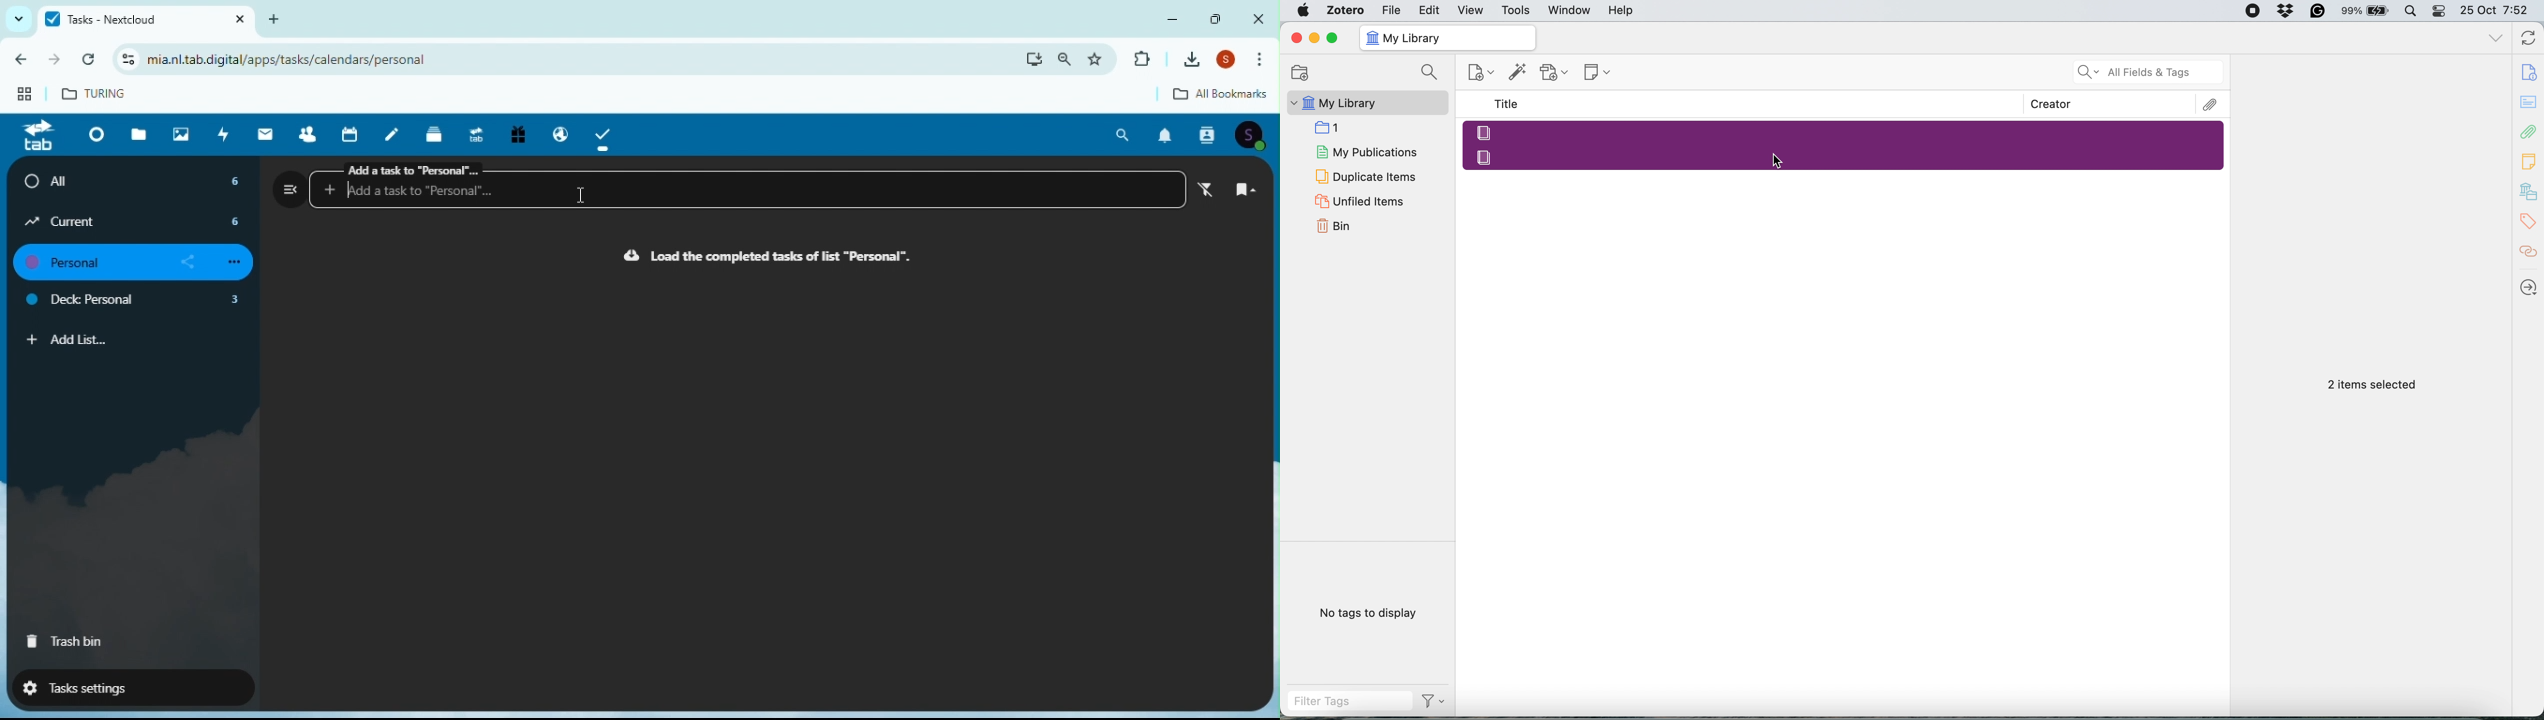 The height and width of the screenshot is (728, 2548). Describe the element at coordinates (224, 134) in the screenshot. I see `Activity` at that location.